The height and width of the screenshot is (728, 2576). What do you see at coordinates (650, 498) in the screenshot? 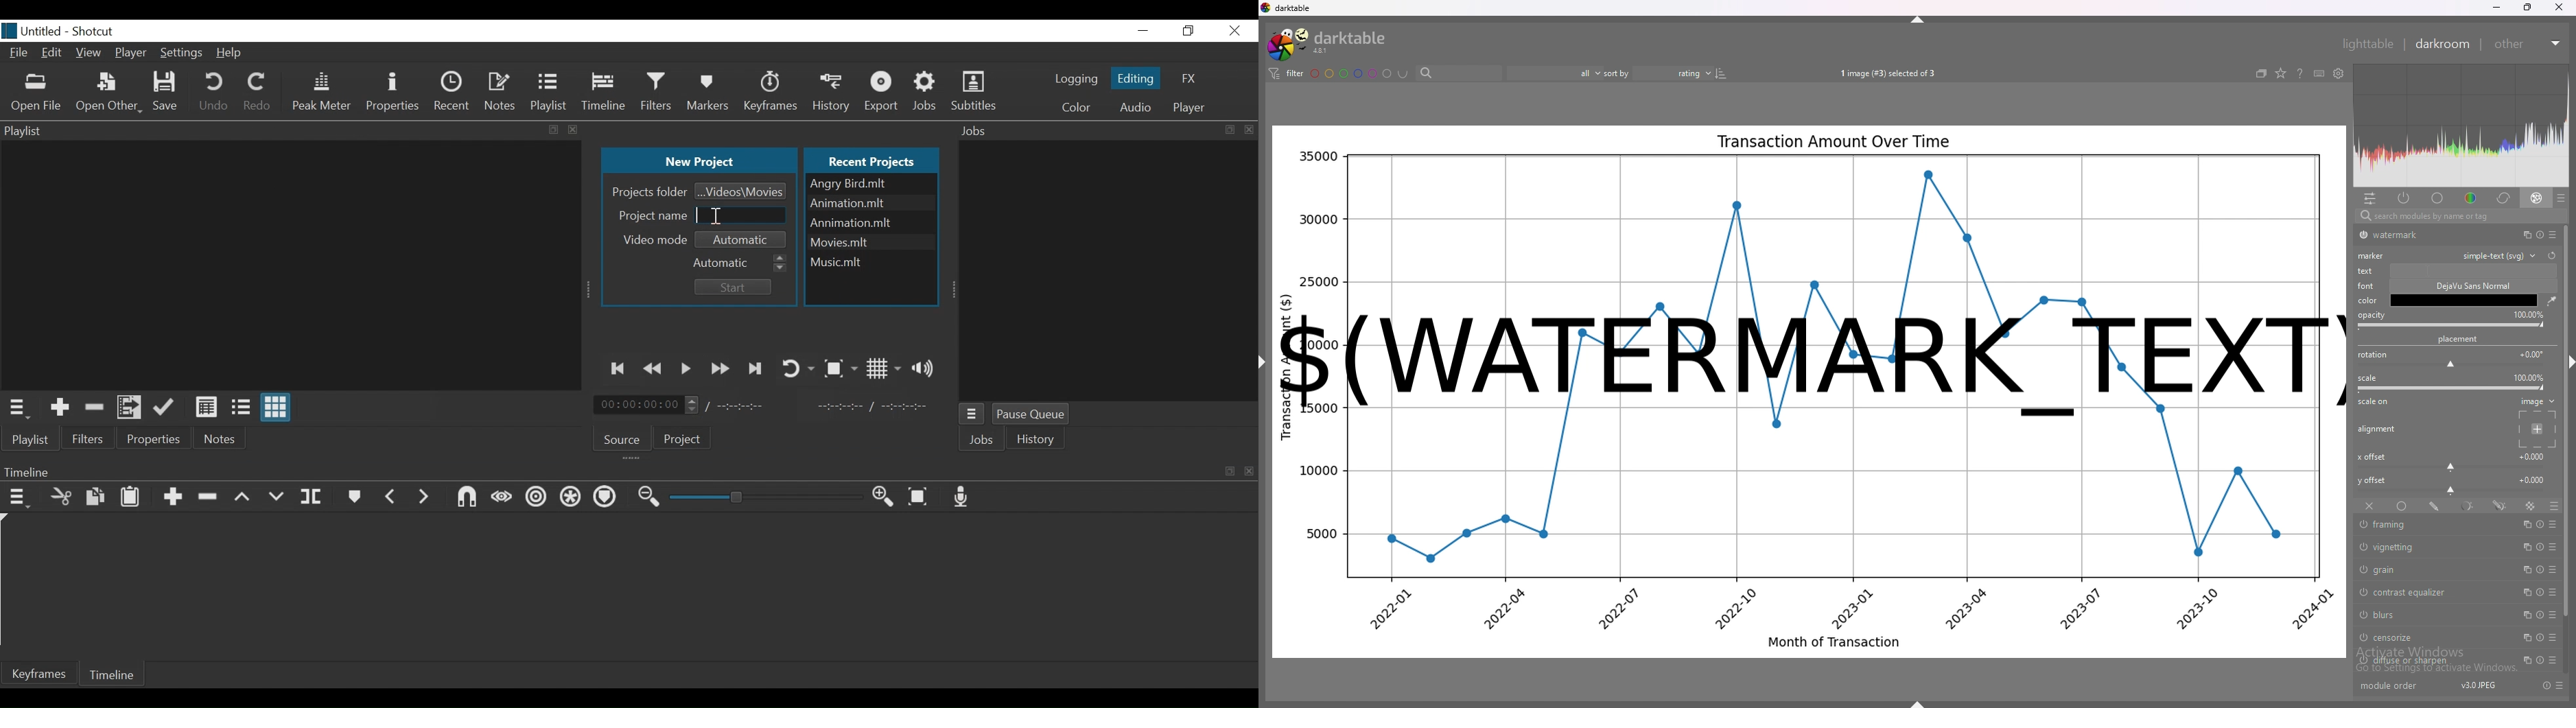
I see `Zoom timeline out` at bounding box center [650, 498].